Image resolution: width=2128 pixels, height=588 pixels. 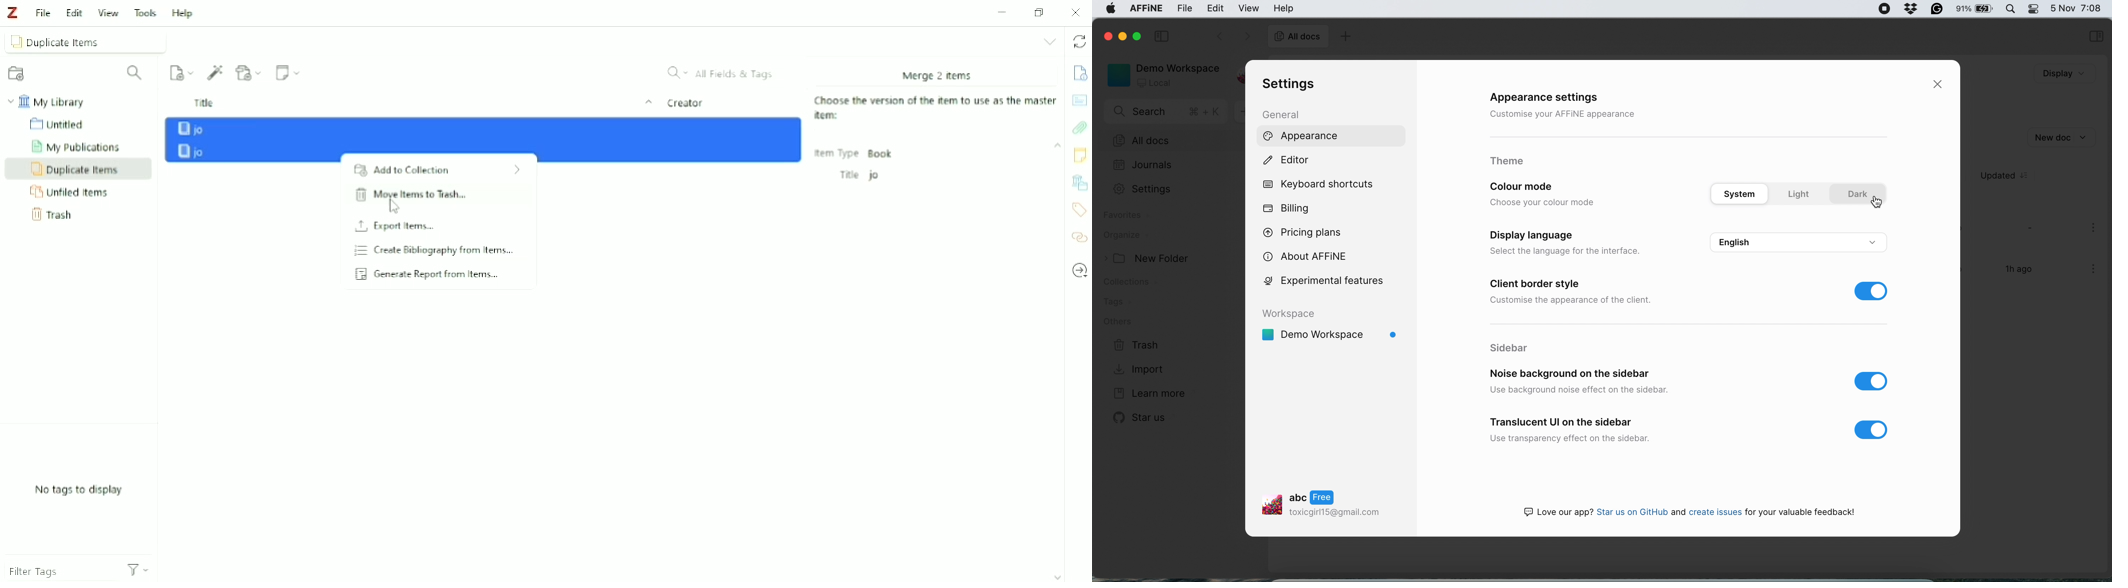 What do you see at coordinates (290, 72) in the screenshot?
I see `New Note` at bounding box center [290, 72].